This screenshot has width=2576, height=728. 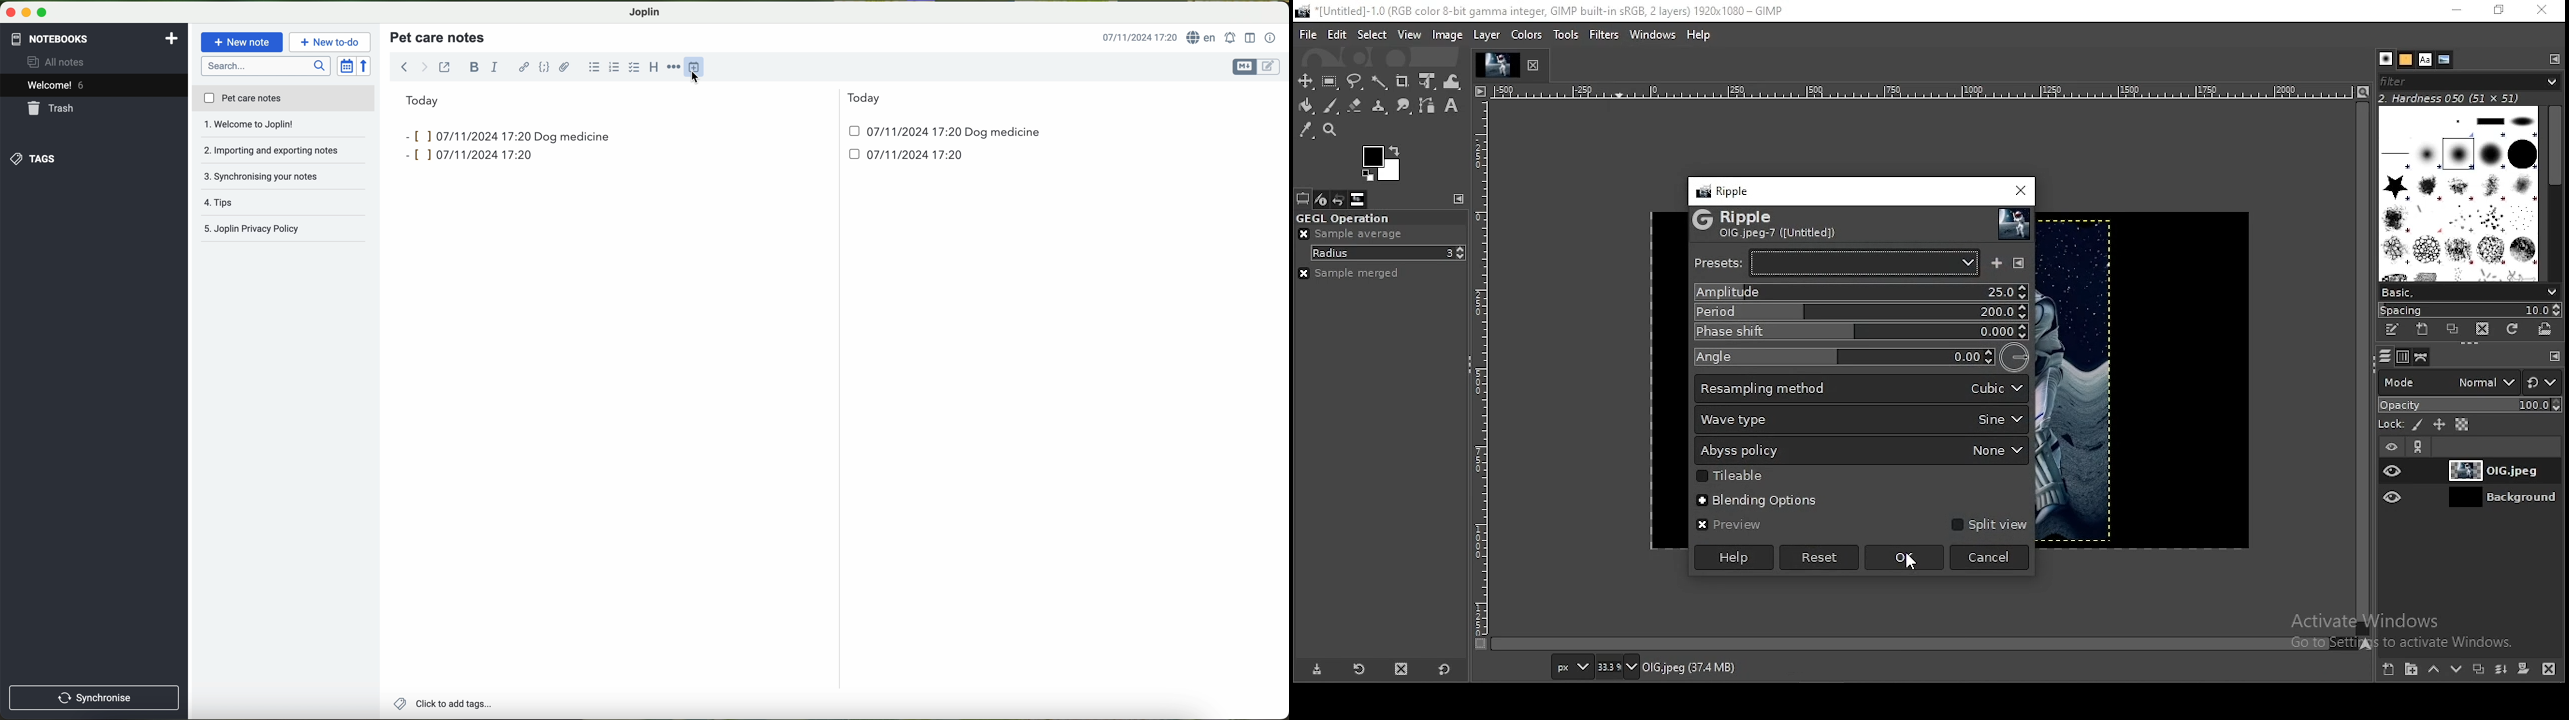 What do you see at coordinates (525, 68) in the screenshot?
I see `hyperlink` at bounding box center [525, 68].